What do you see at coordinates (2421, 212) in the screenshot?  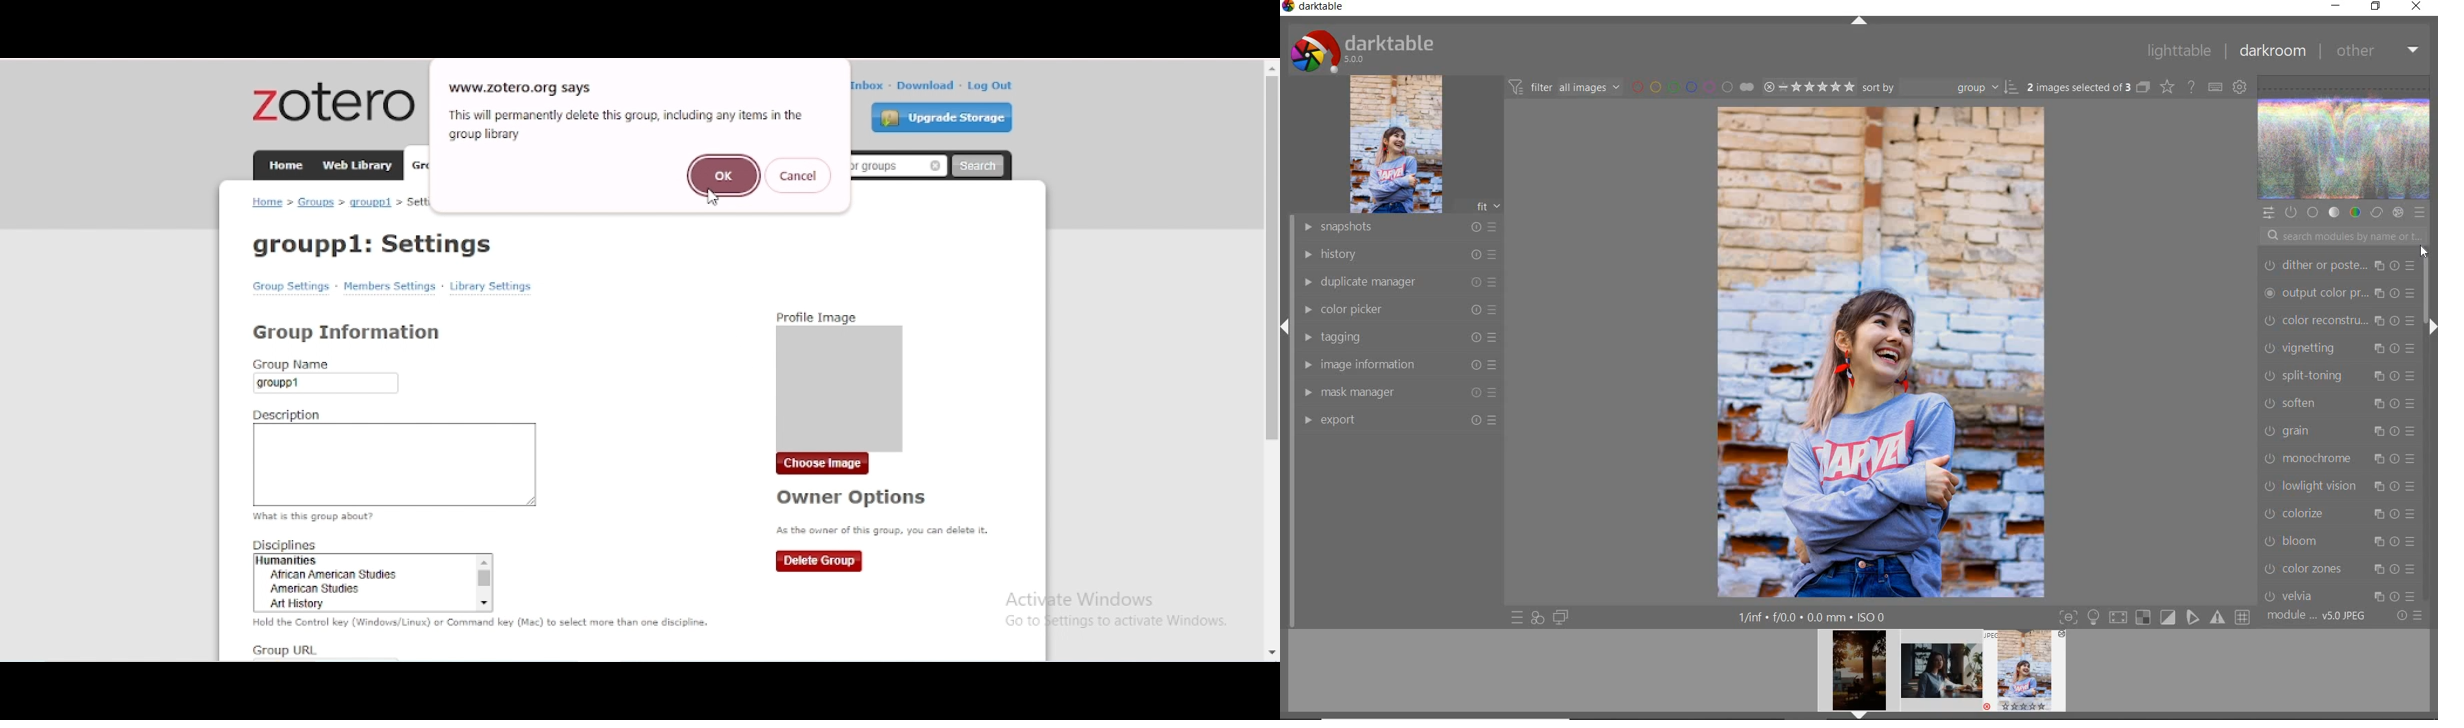 I see `preset` at bounding box center [2421, 212].